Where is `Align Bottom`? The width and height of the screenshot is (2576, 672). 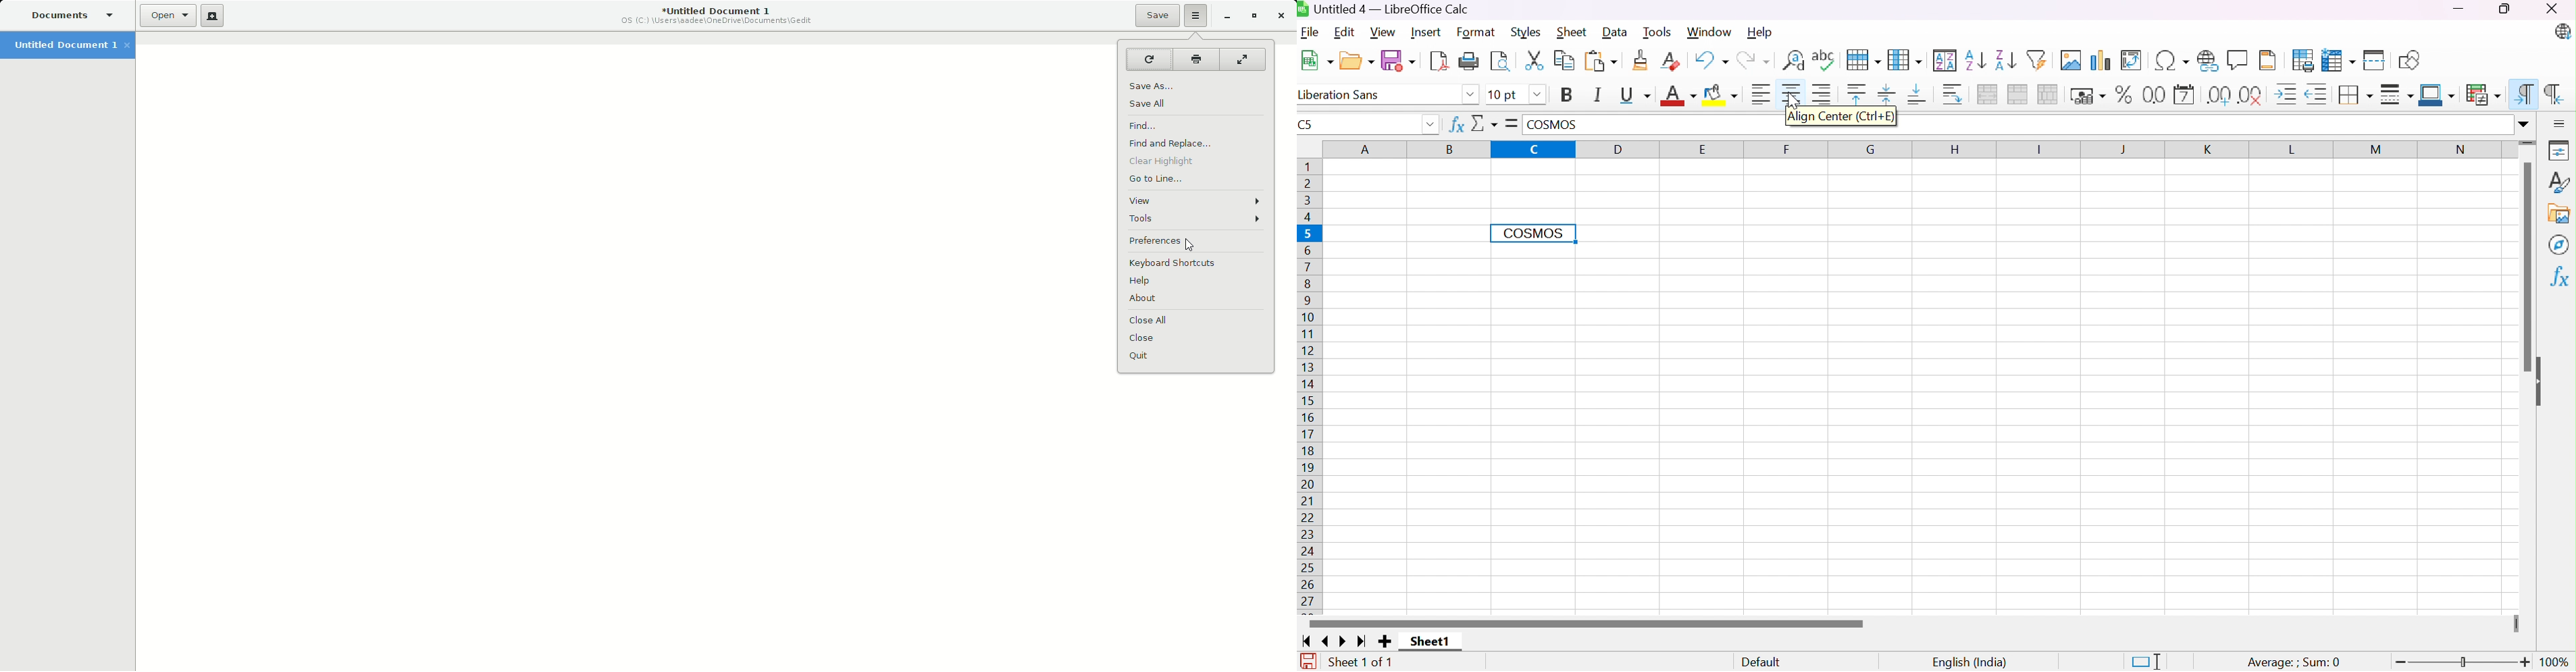
Align Bottom is located at coordinates (1917, 95).